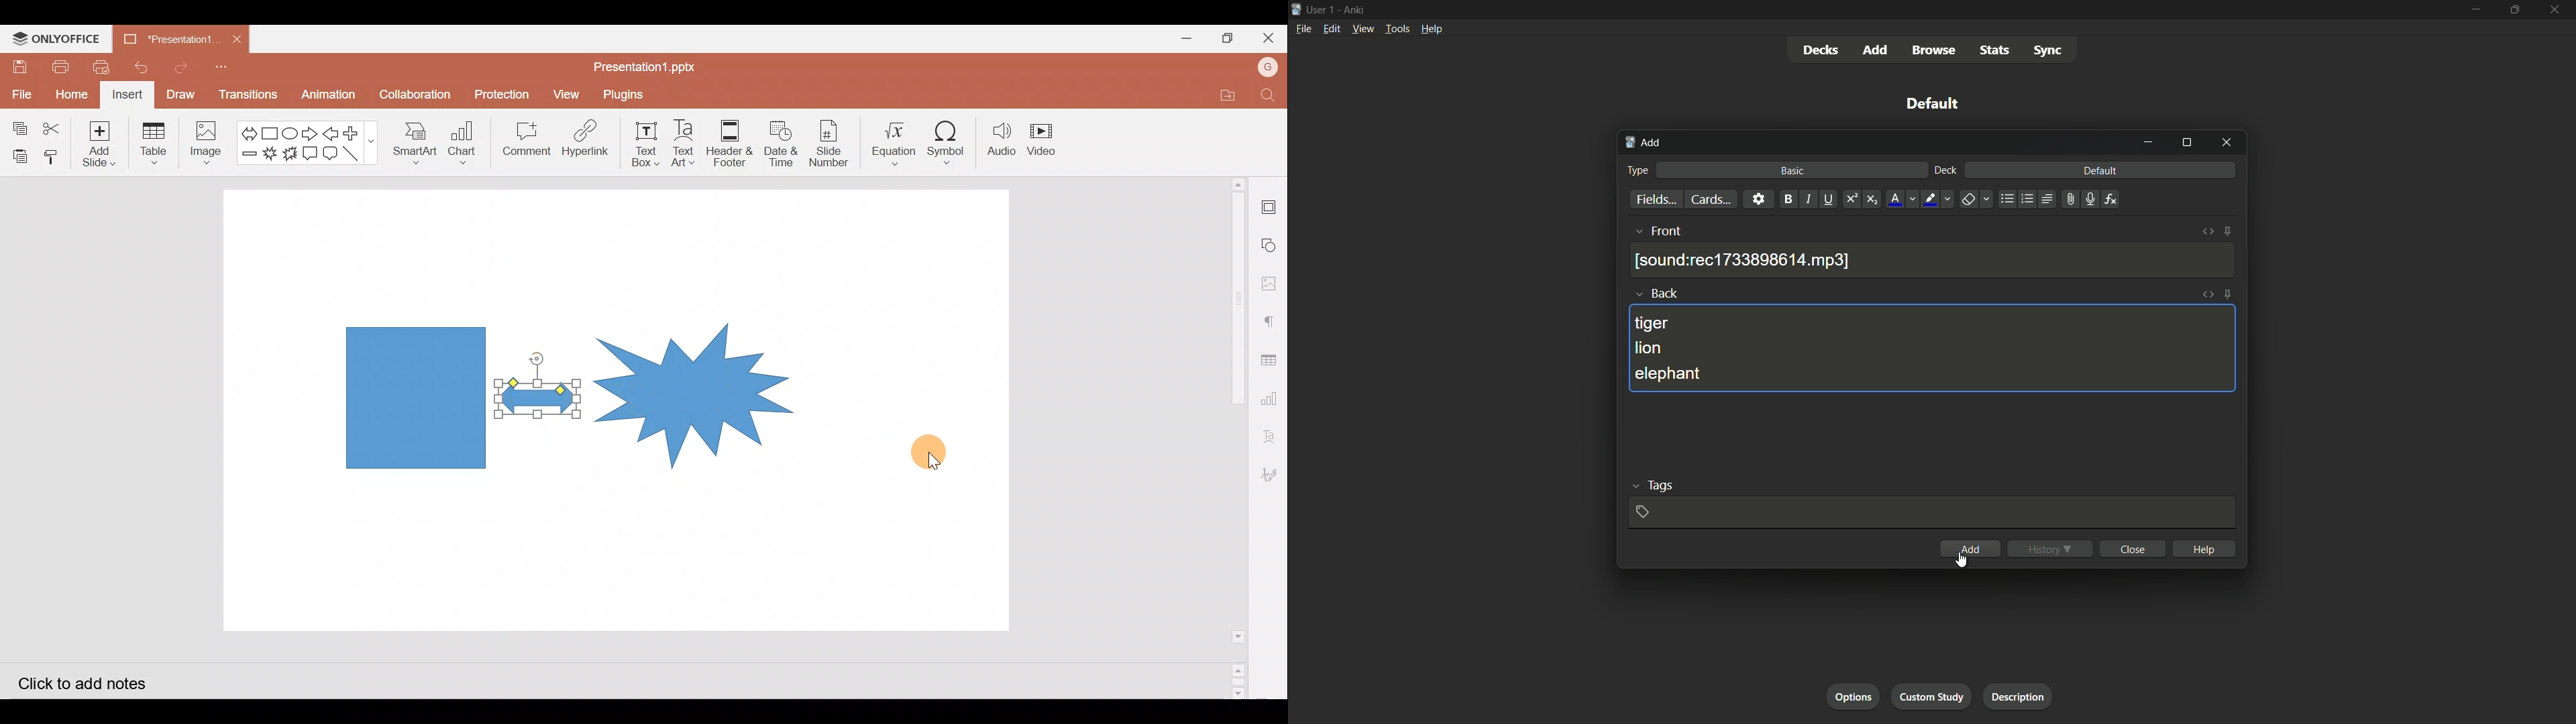 This screenshot has width=2576, height=728. Describe the element at coordinates (2475, 9) in the screenshot. I see `minimize` at that location.